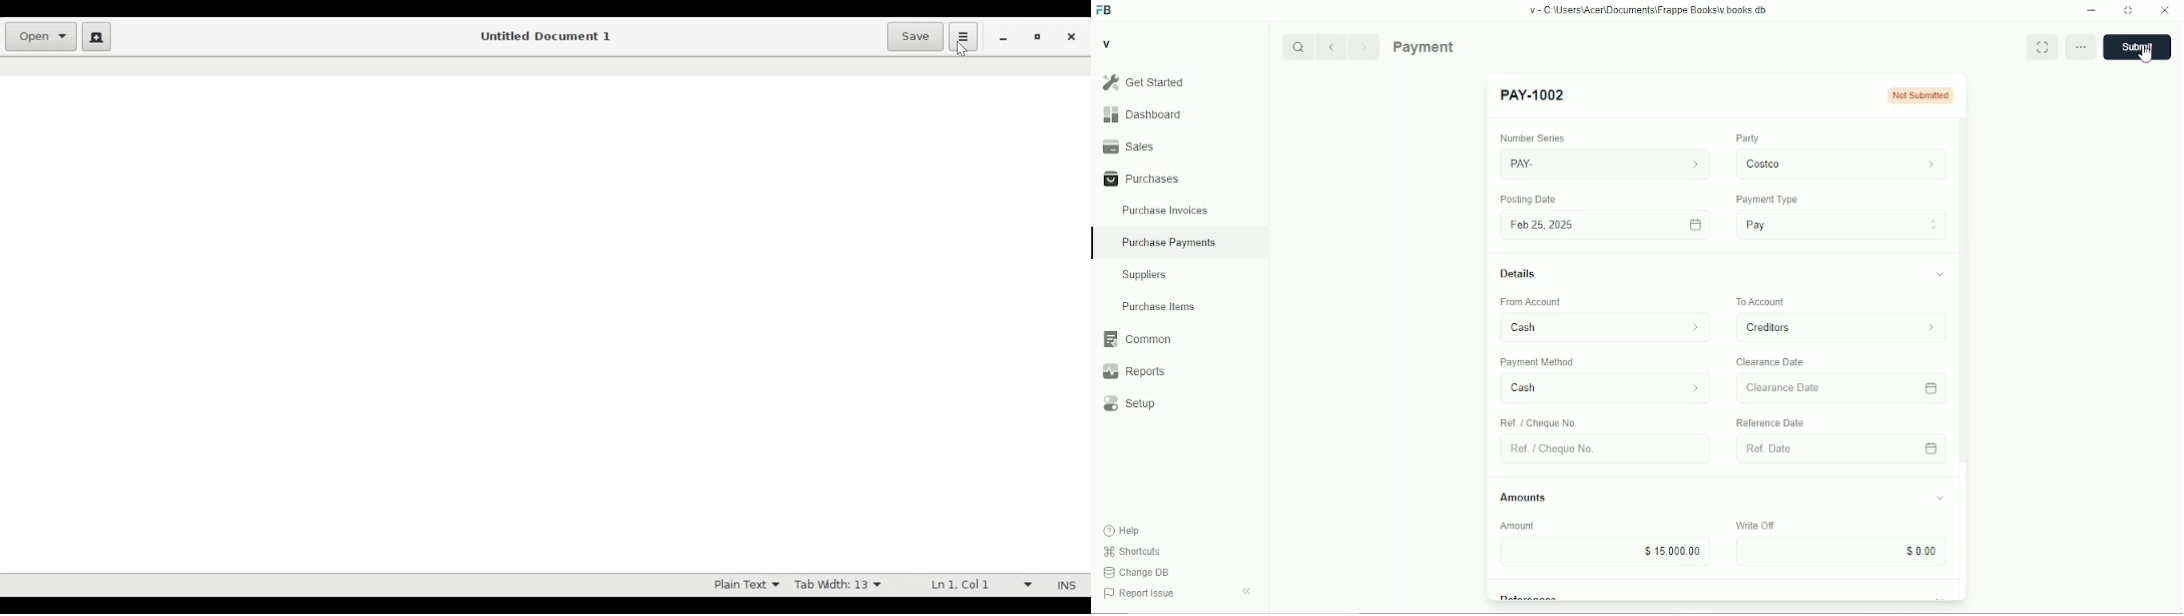 Image resolution: width=2184 pixels, height=616 pixels. I want to click on Payment Type, so click(1767, 199).